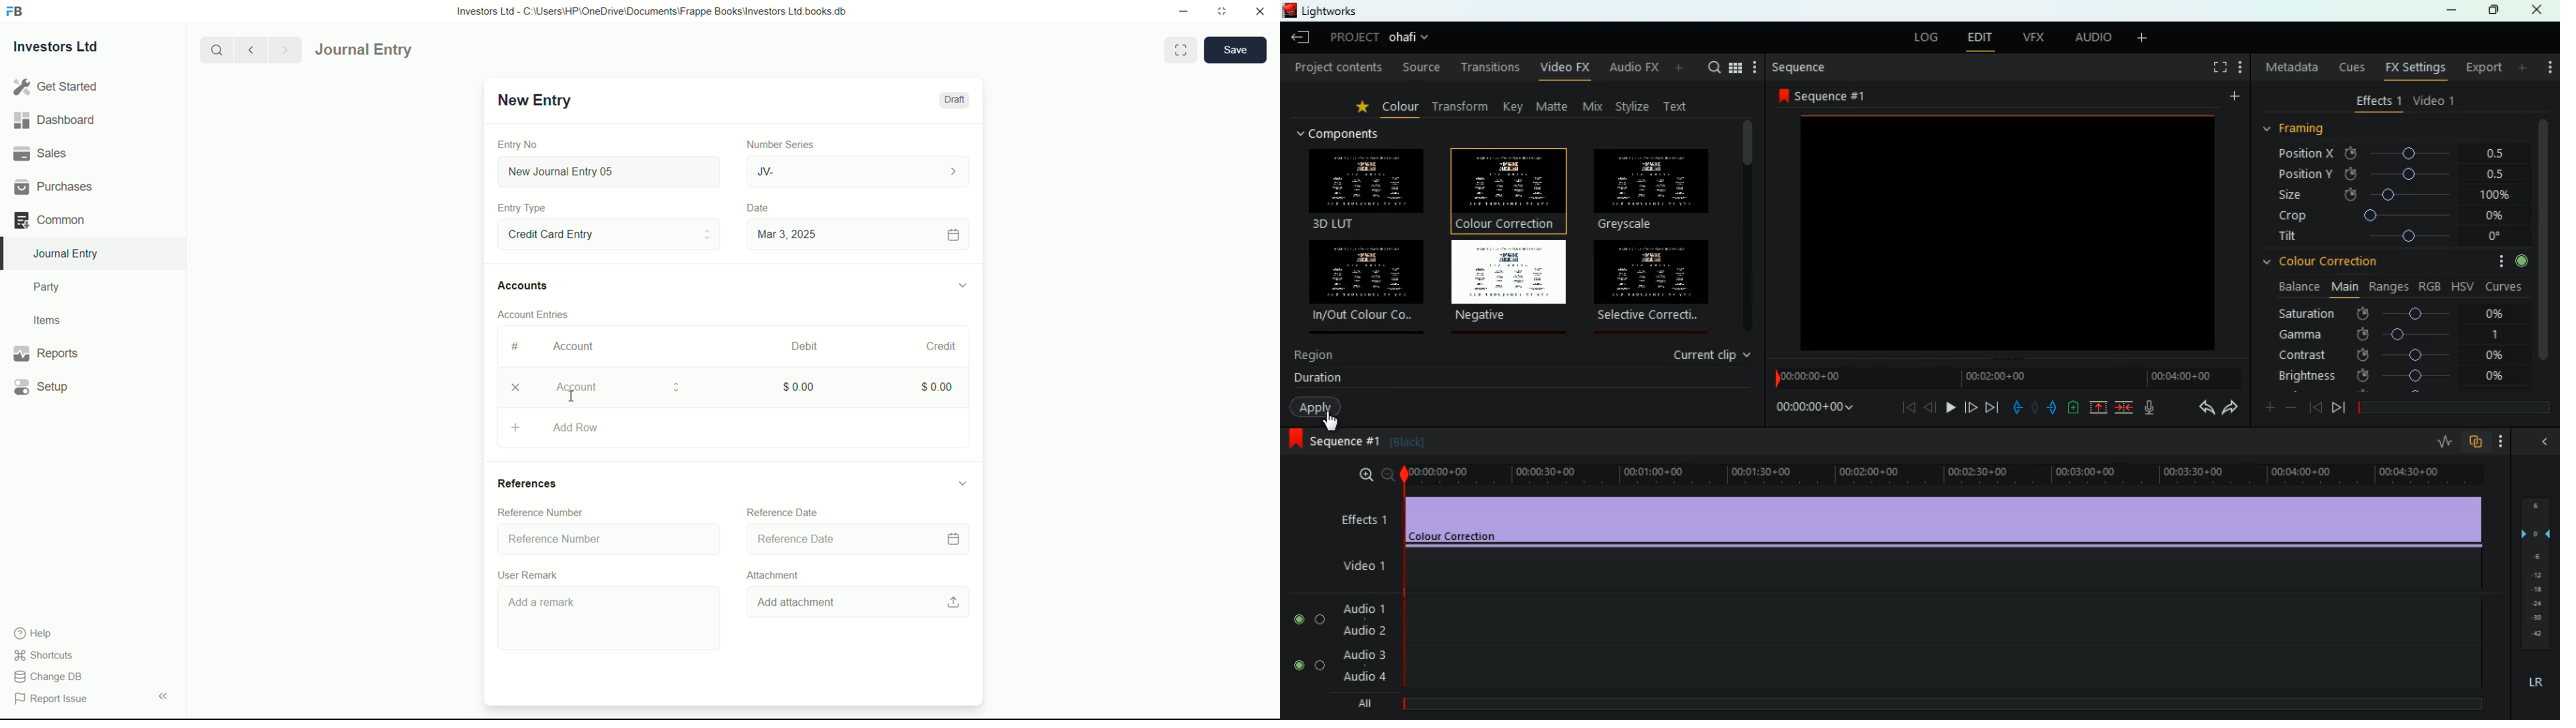 Image resolution: width=2576 pixels, height=728 pixels. Describe the element at coordinates (611, 620) in the screenshot. I see `Add a remark` at that location.